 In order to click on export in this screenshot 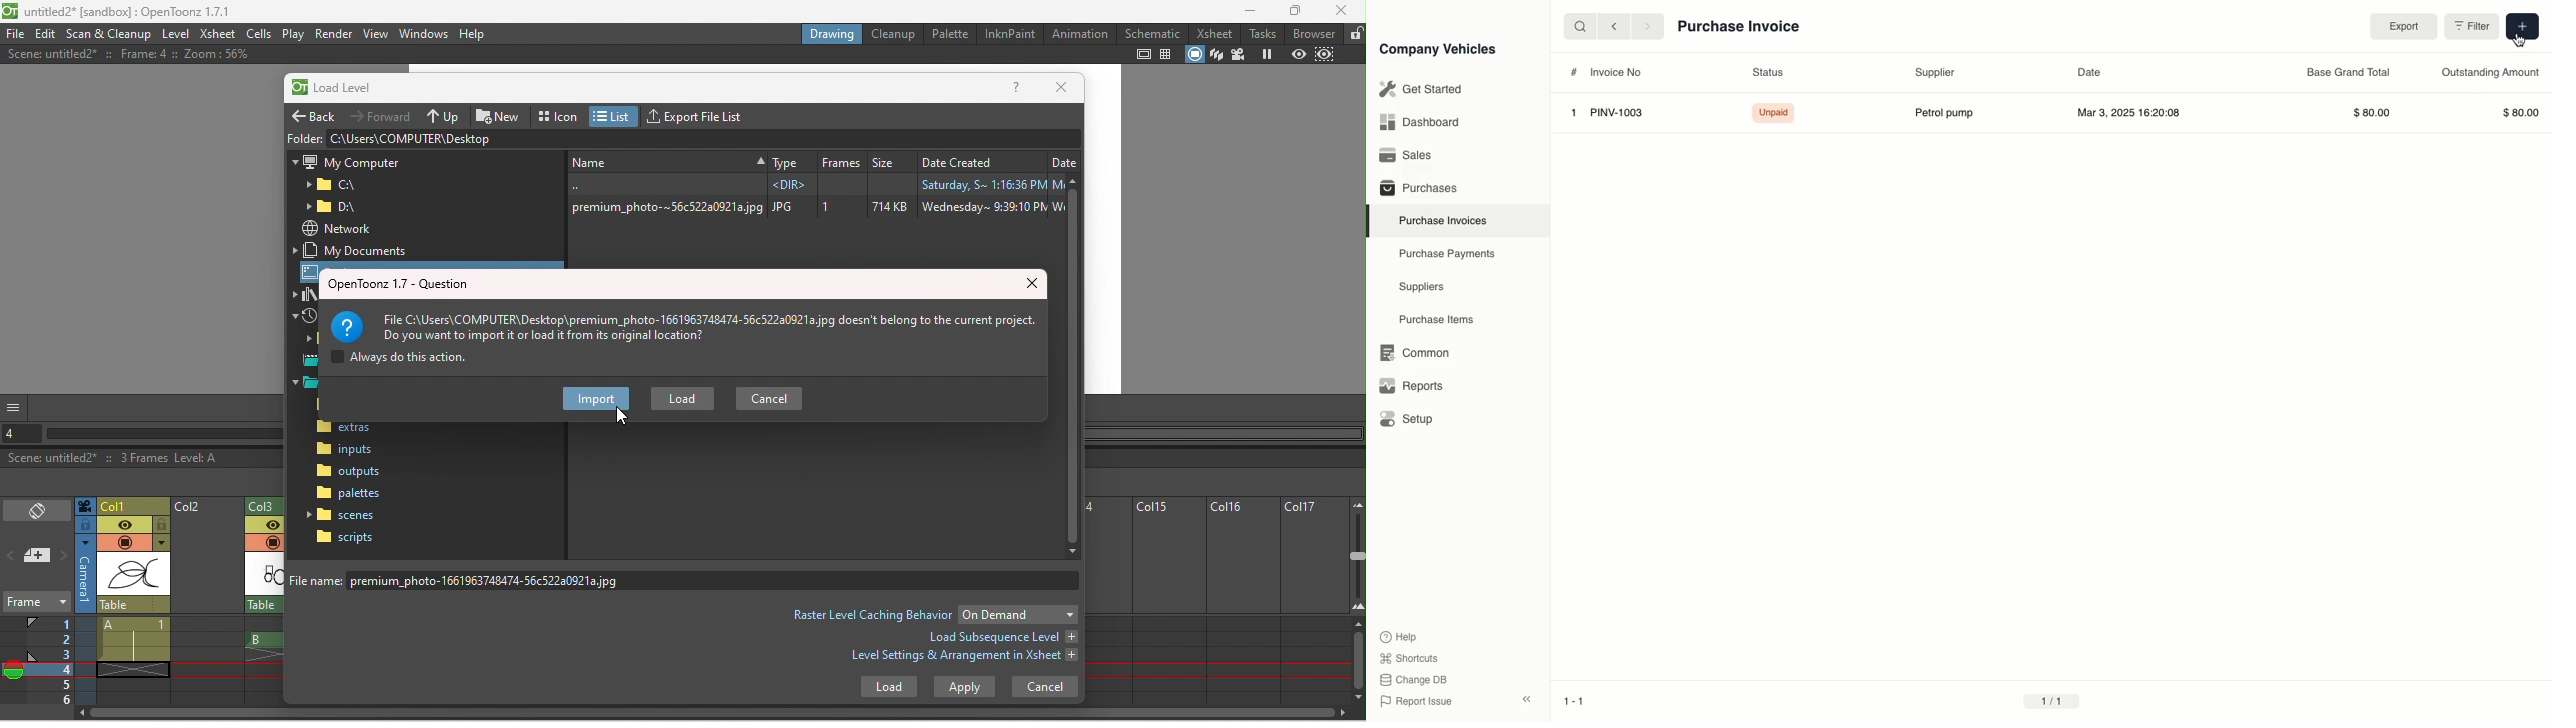, I will do `click(2407, 26)`.